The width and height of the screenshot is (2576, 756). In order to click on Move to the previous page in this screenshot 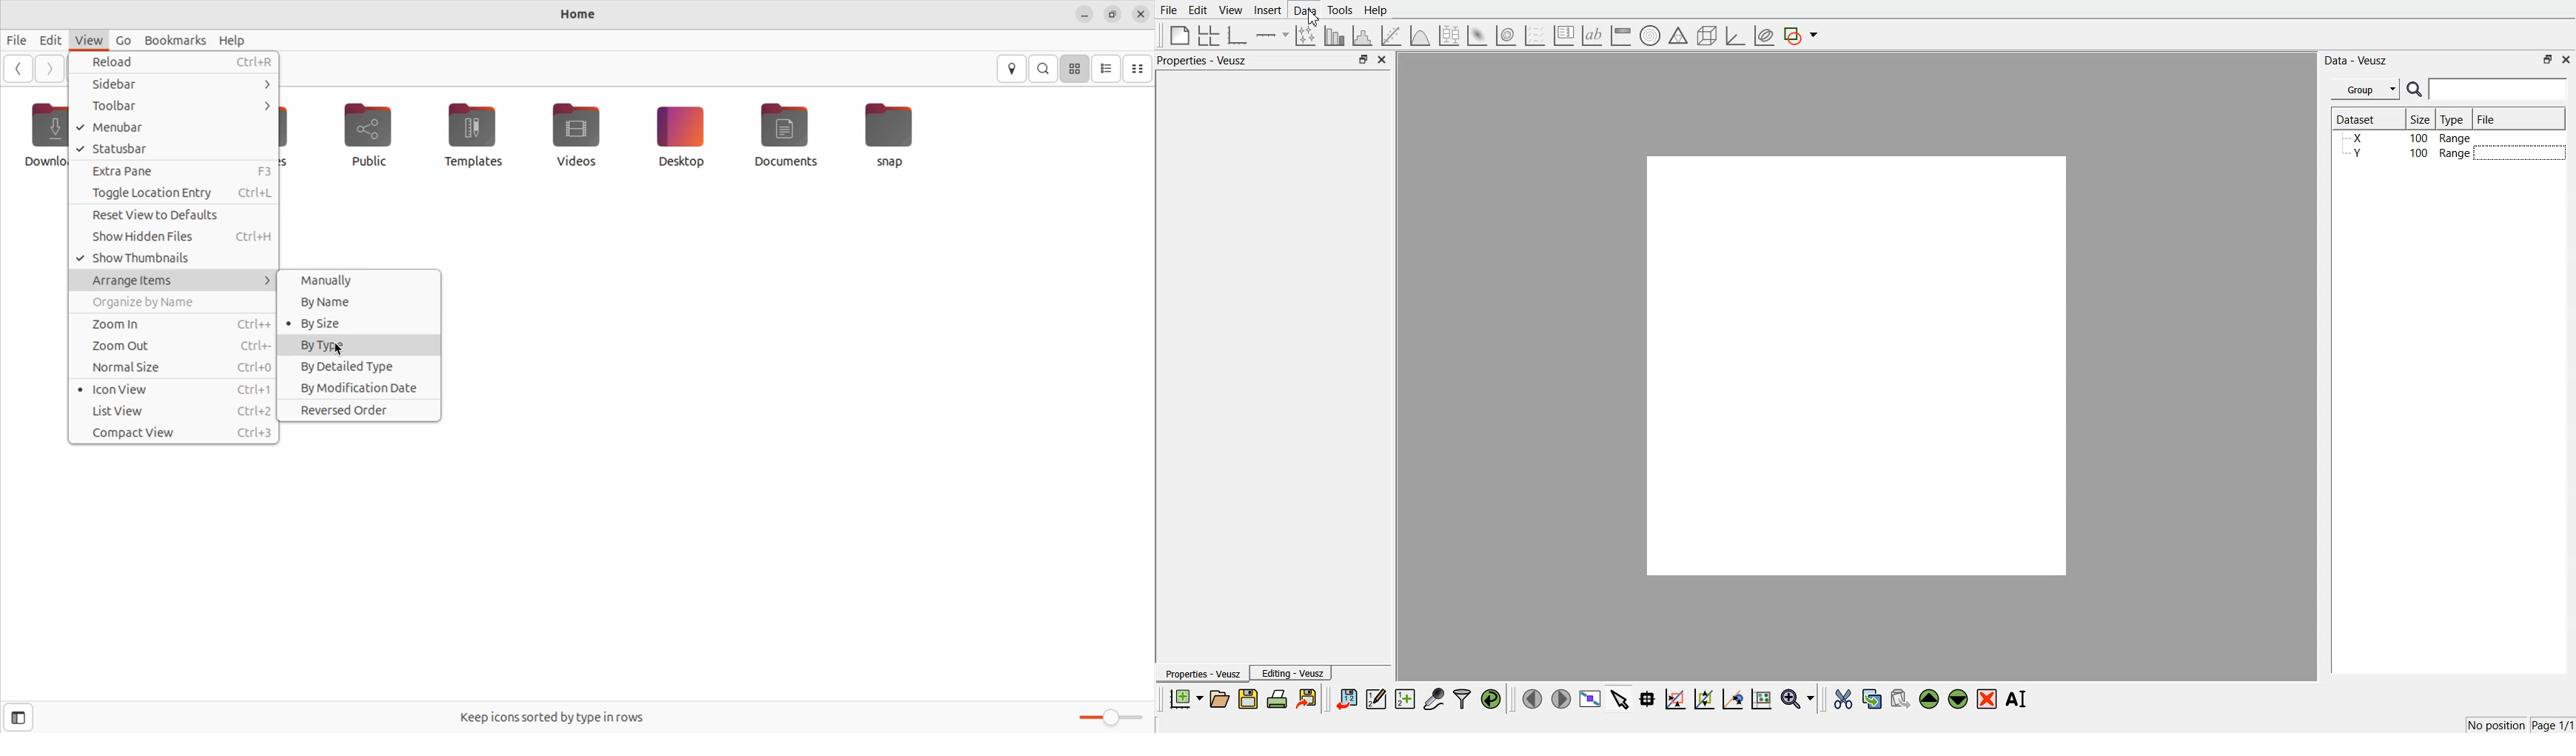, I will do `click(1532, 698)`.